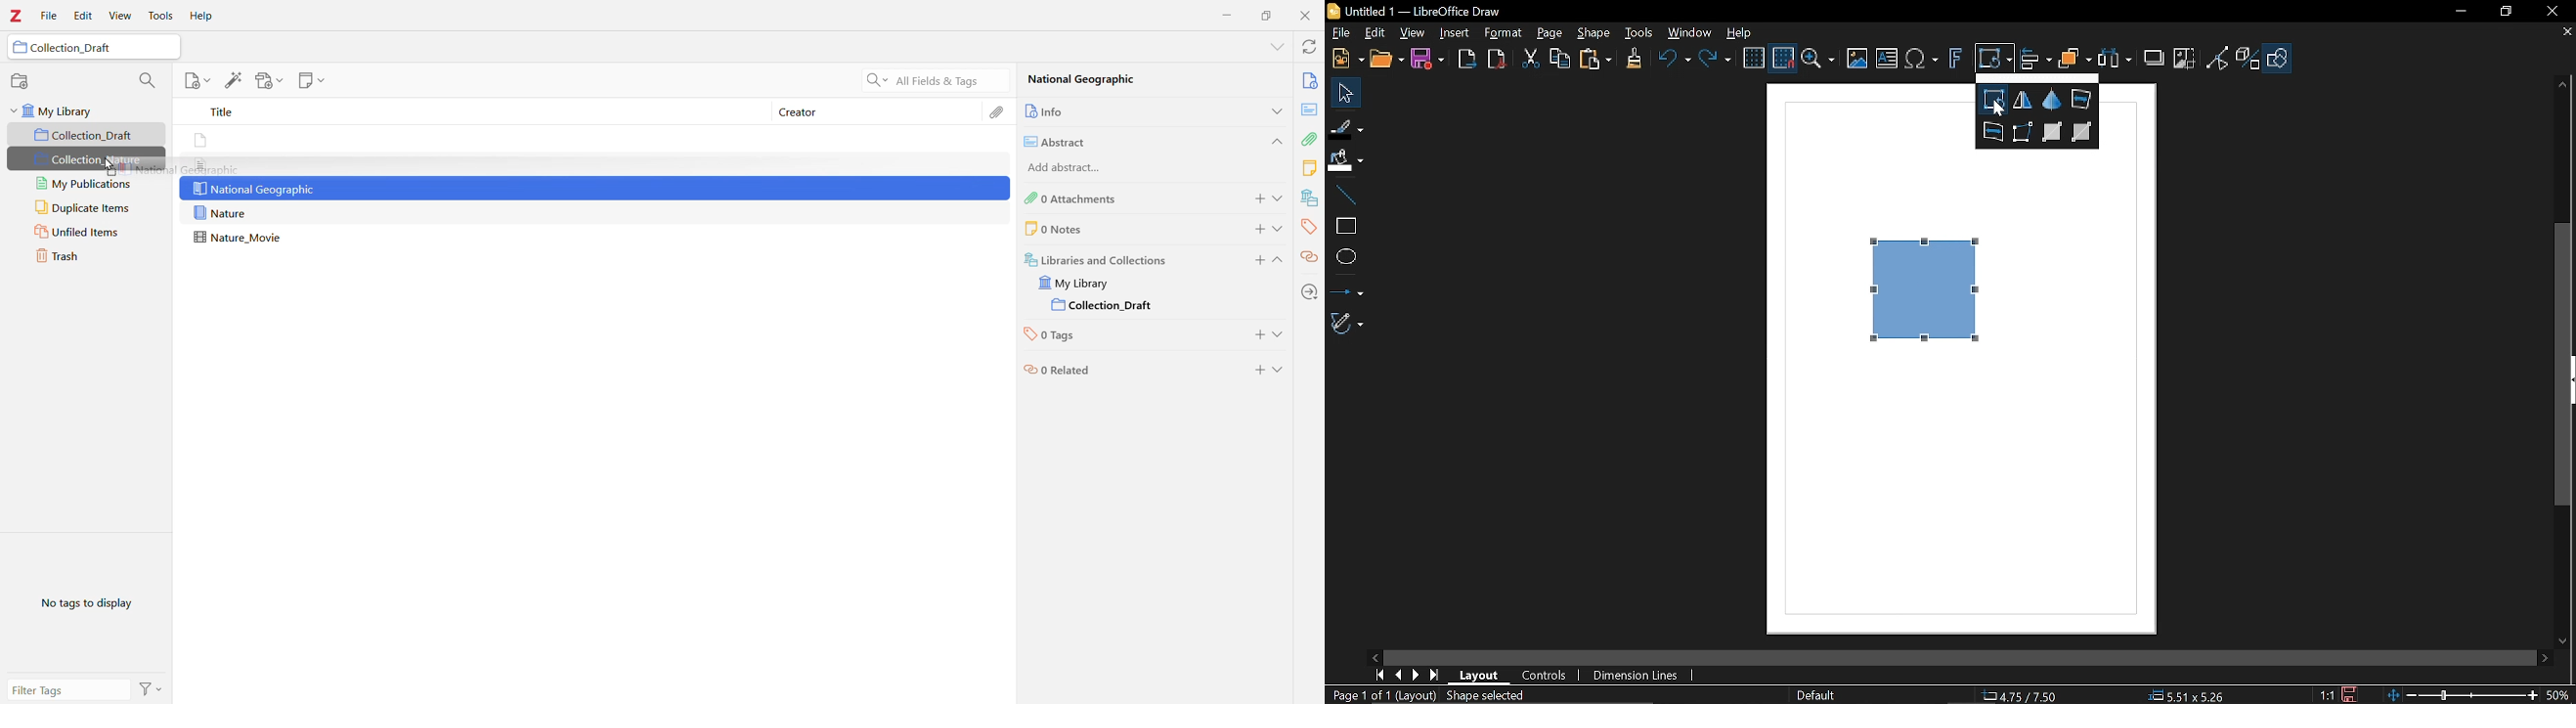  I want to click on Go to first page , so click(1379, 676).